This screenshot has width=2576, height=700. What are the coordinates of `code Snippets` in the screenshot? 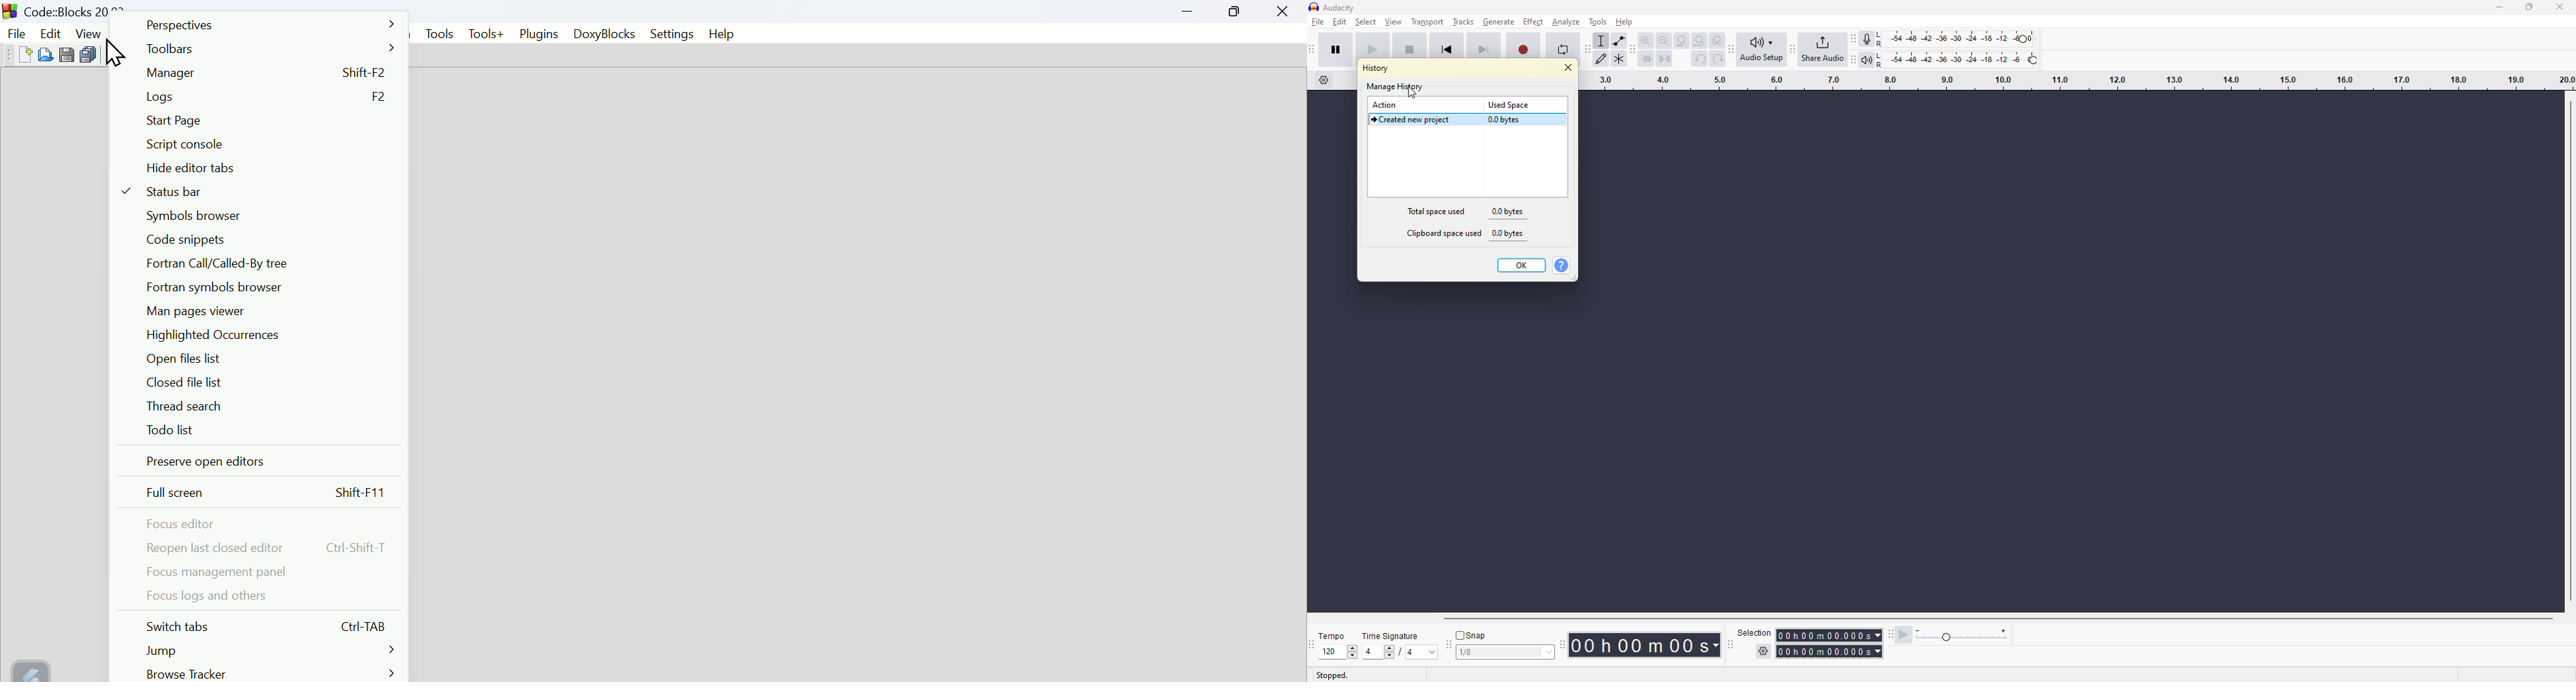 It's located at (190, 238).